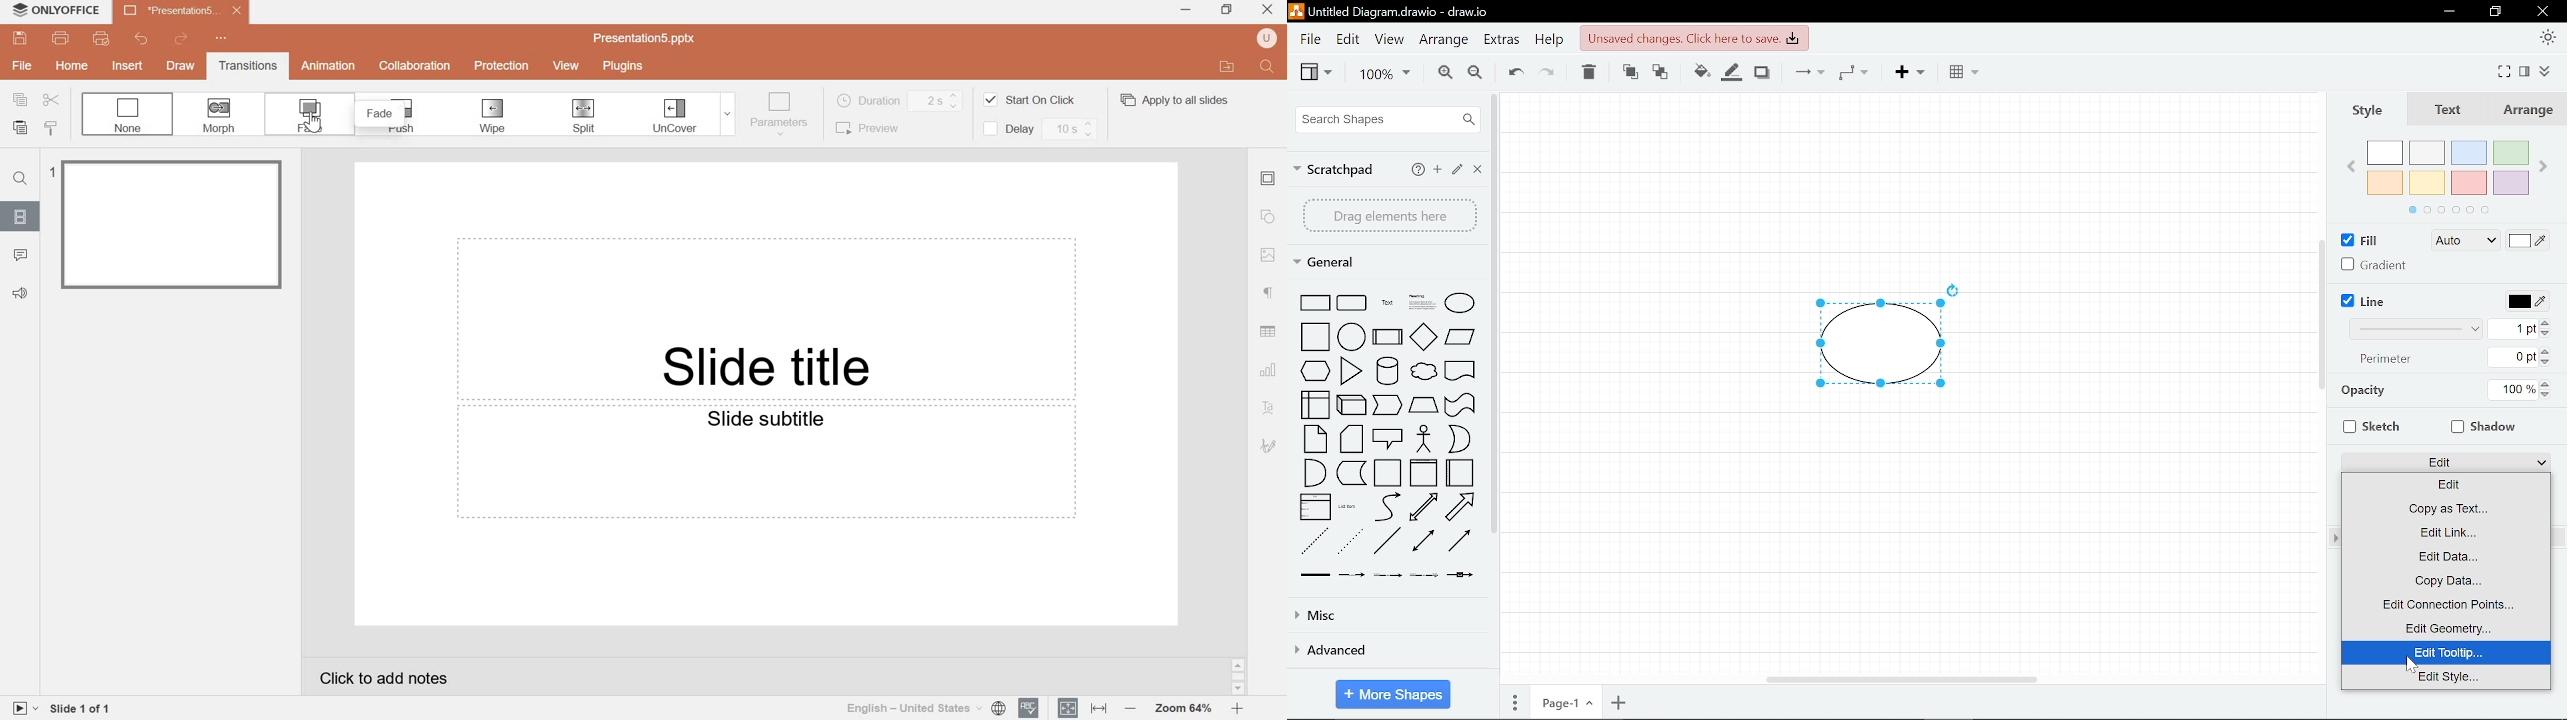 The height and width of the screenshot is (728, 2576). What do you see at coordinates (2529, 242) in the screenshot?
I see `Fill color` at bounding box center [2529, 242].